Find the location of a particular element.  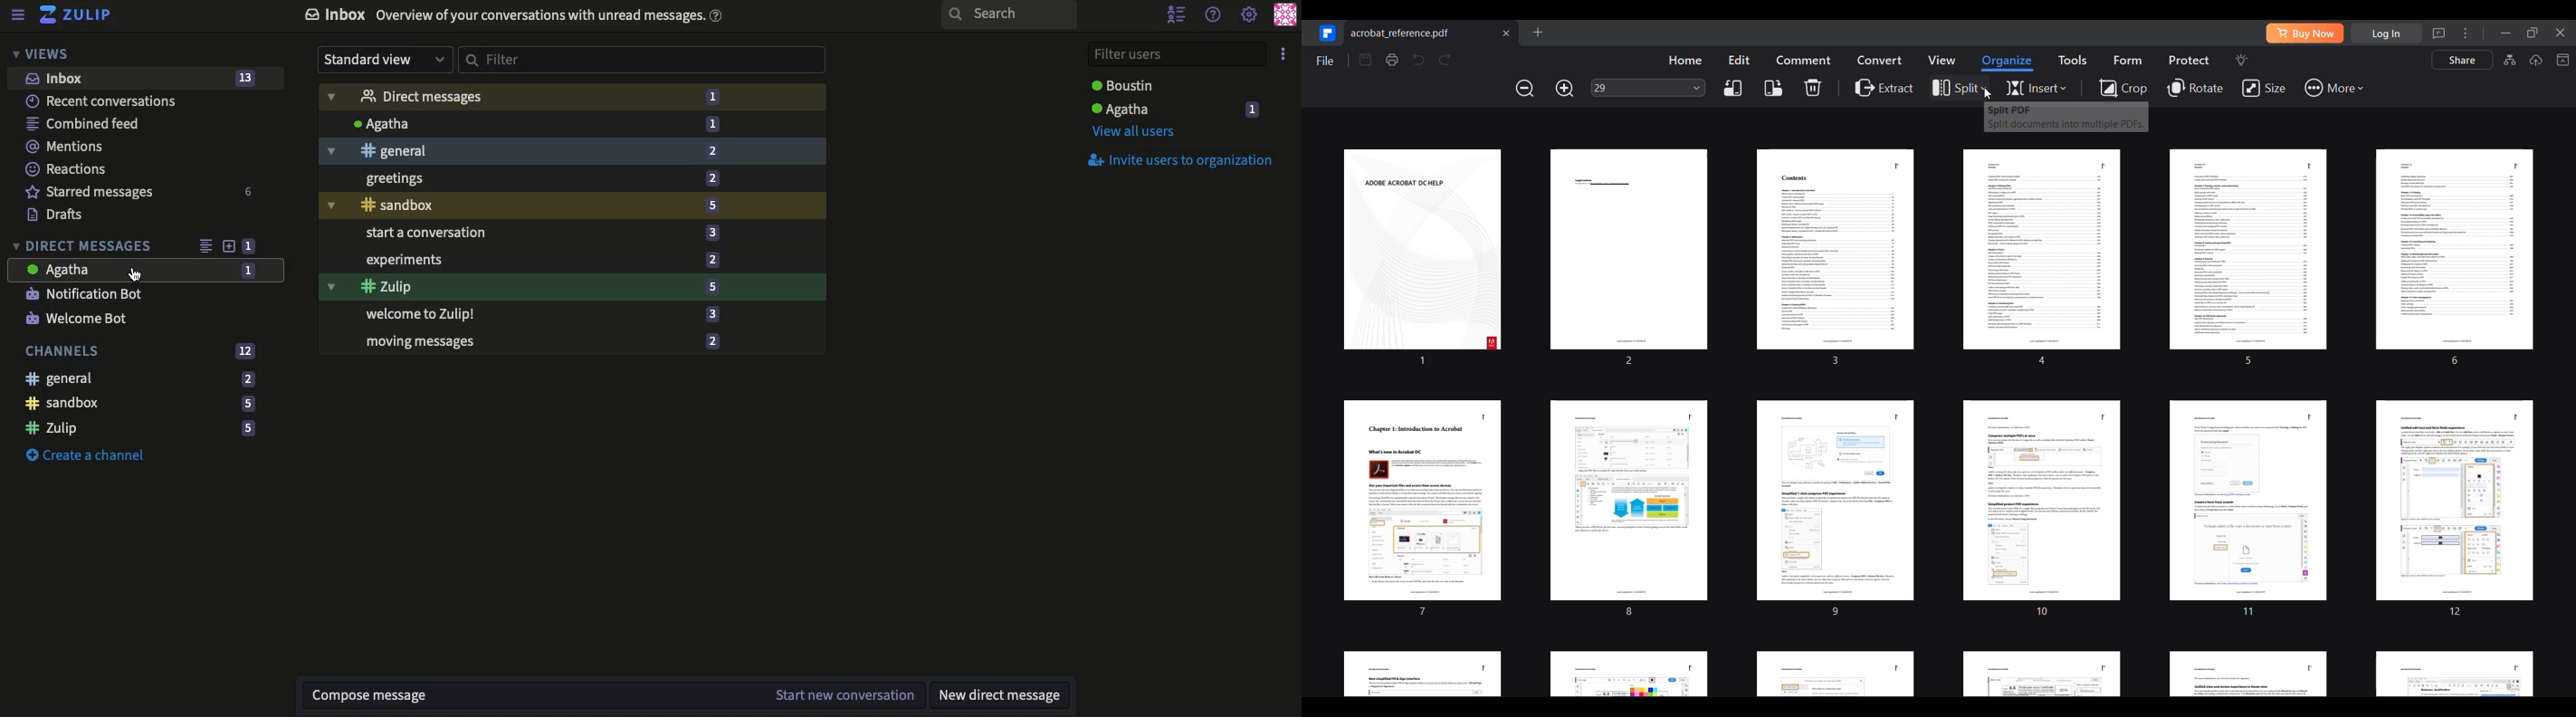

Compose message is located at coordinates (539, 695).